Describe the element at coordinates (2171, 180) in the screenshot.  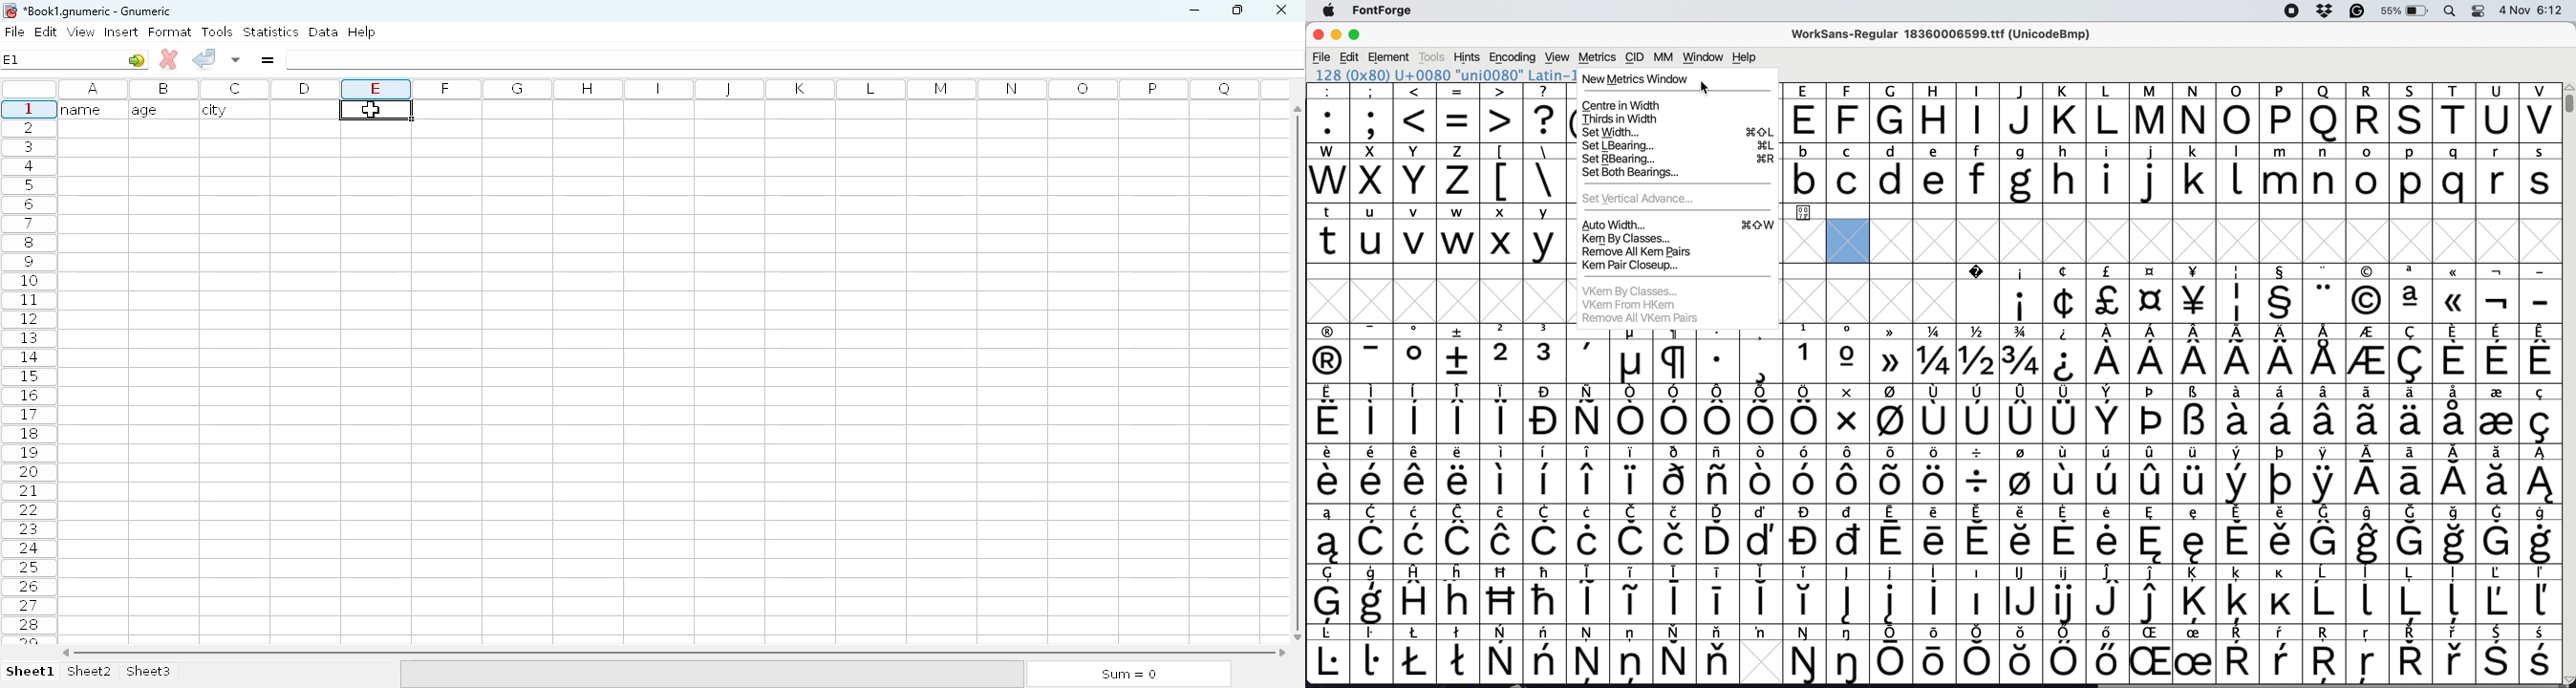
I see `lowercase letters` at that location.